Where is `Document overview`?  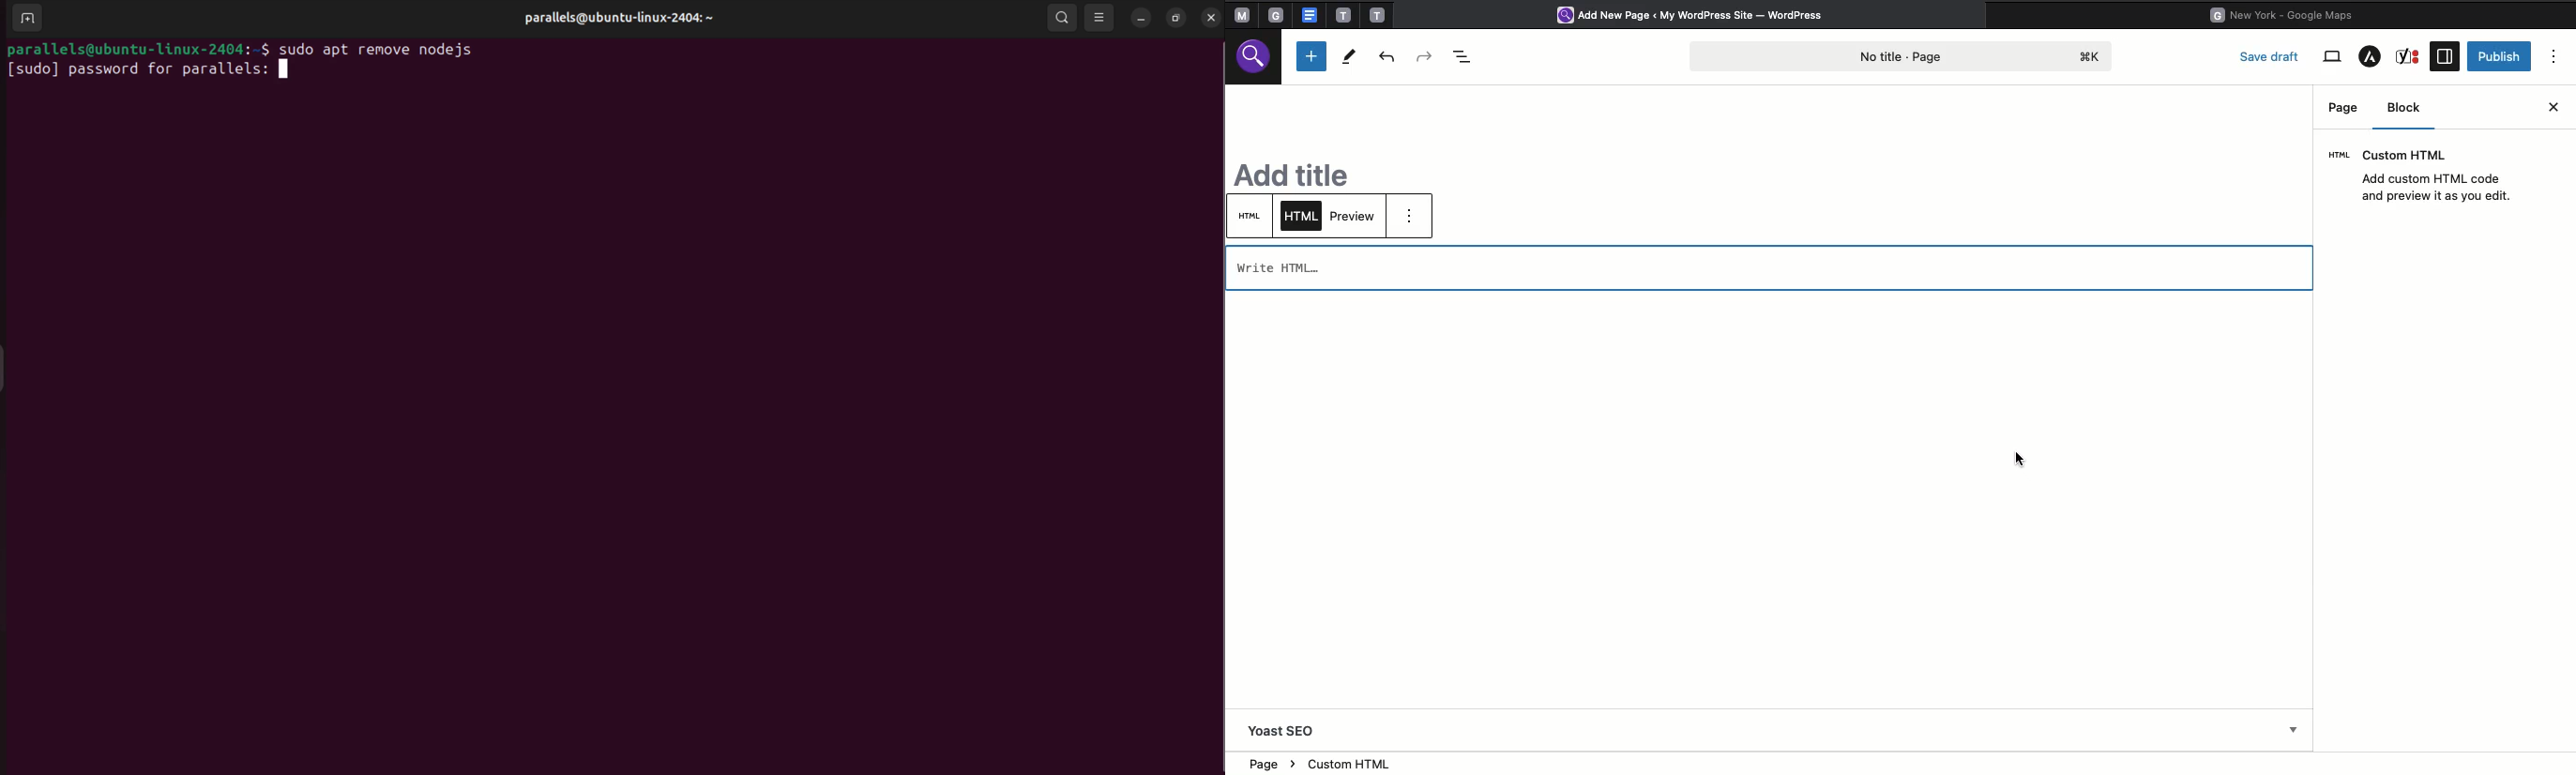
Document overview is located at coordinates (1462, 54).